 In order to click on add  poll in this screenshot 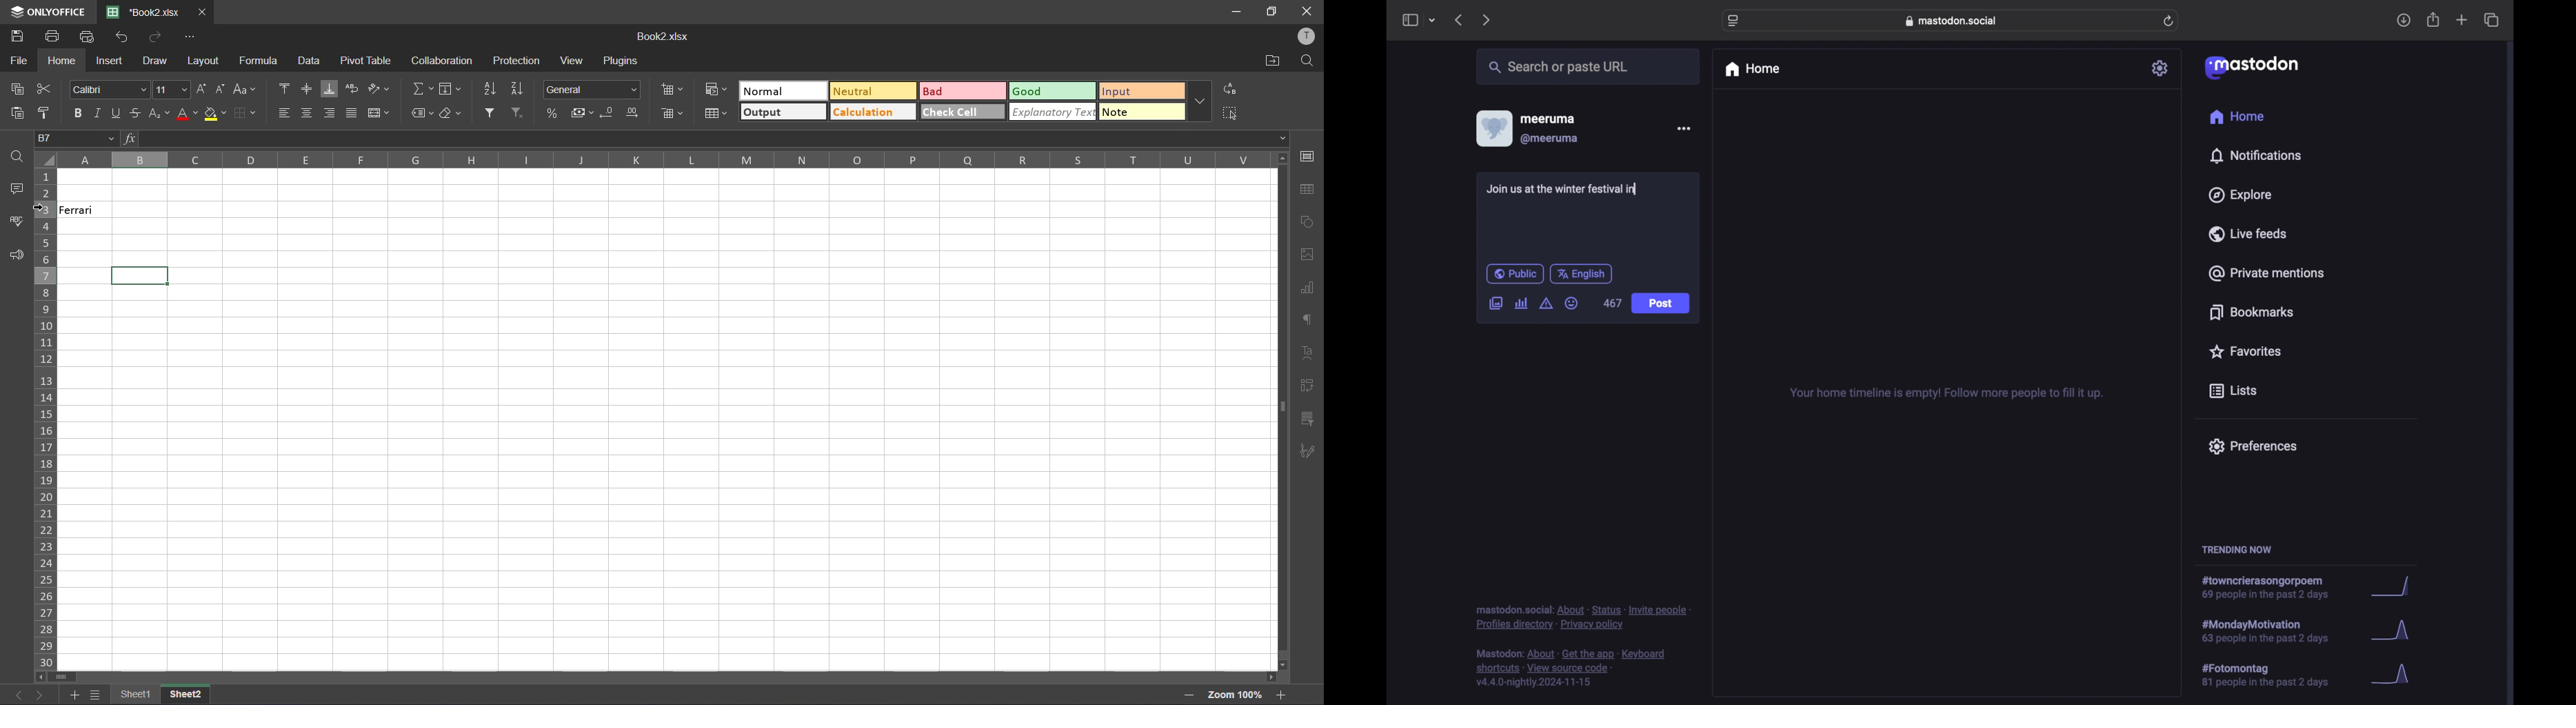, I will do `click(1521, 303)`.